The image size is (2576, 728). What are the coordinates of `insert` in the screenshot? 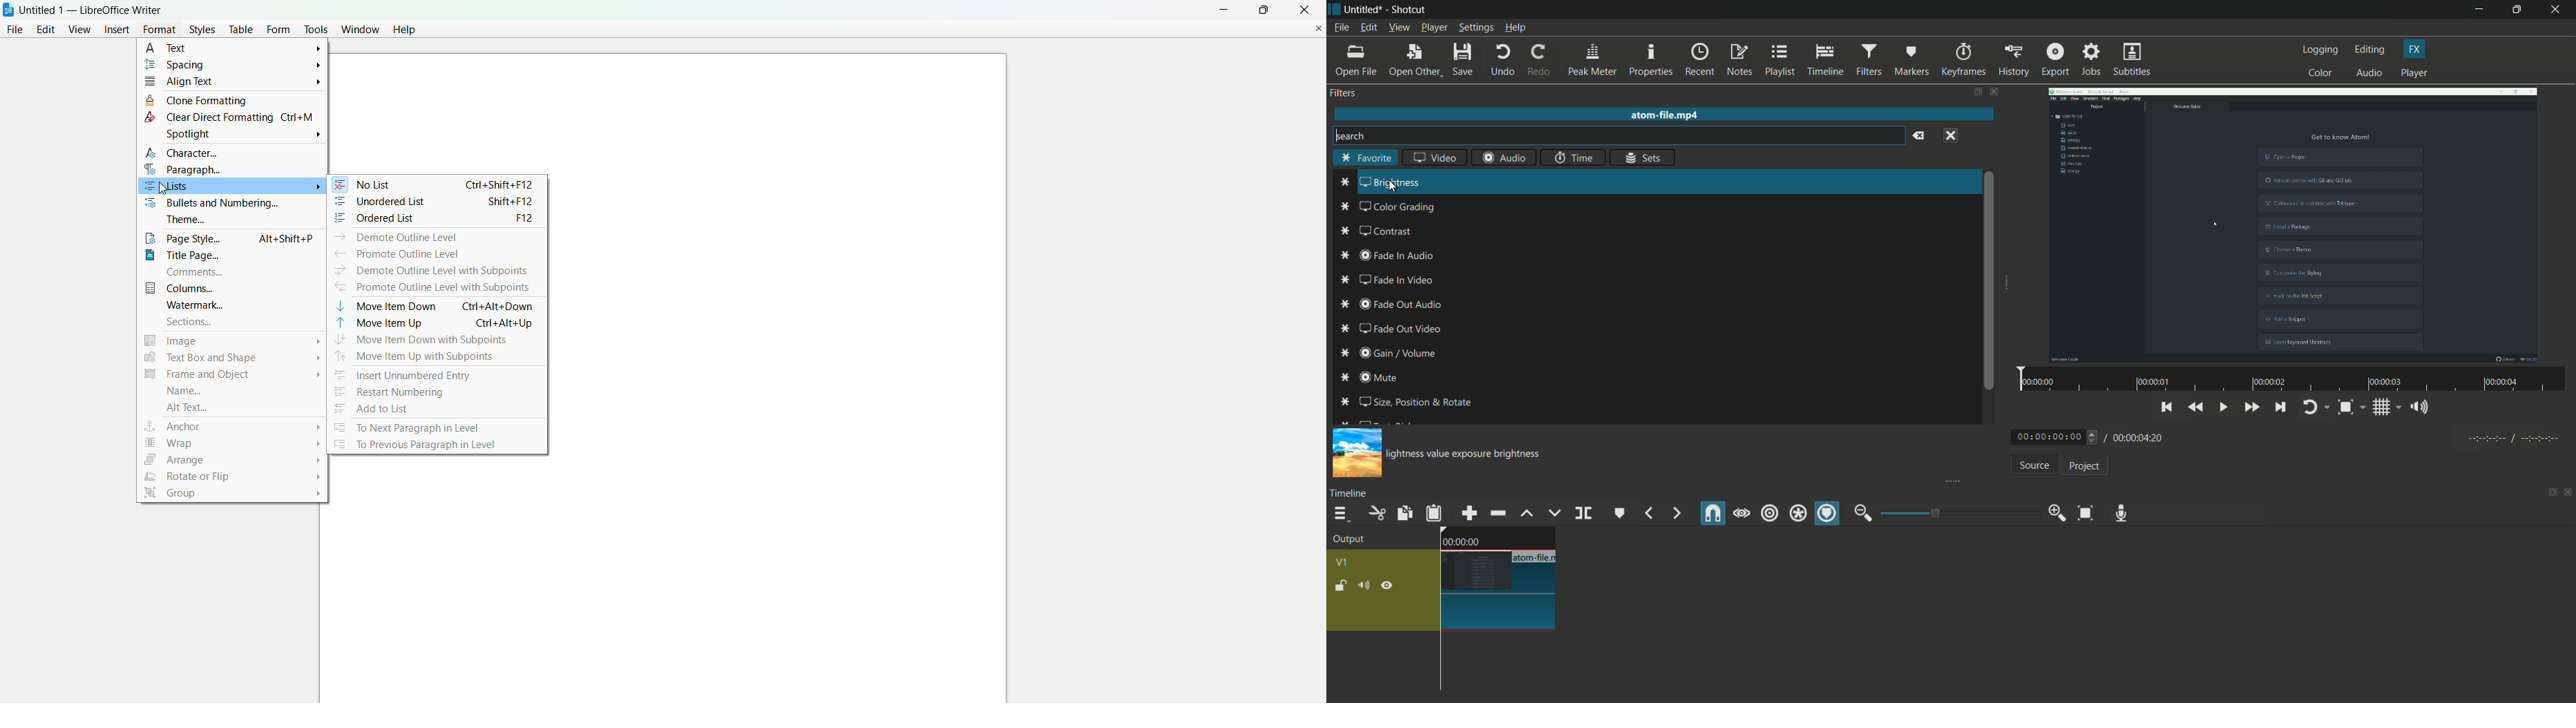 It's located at (113, 29).